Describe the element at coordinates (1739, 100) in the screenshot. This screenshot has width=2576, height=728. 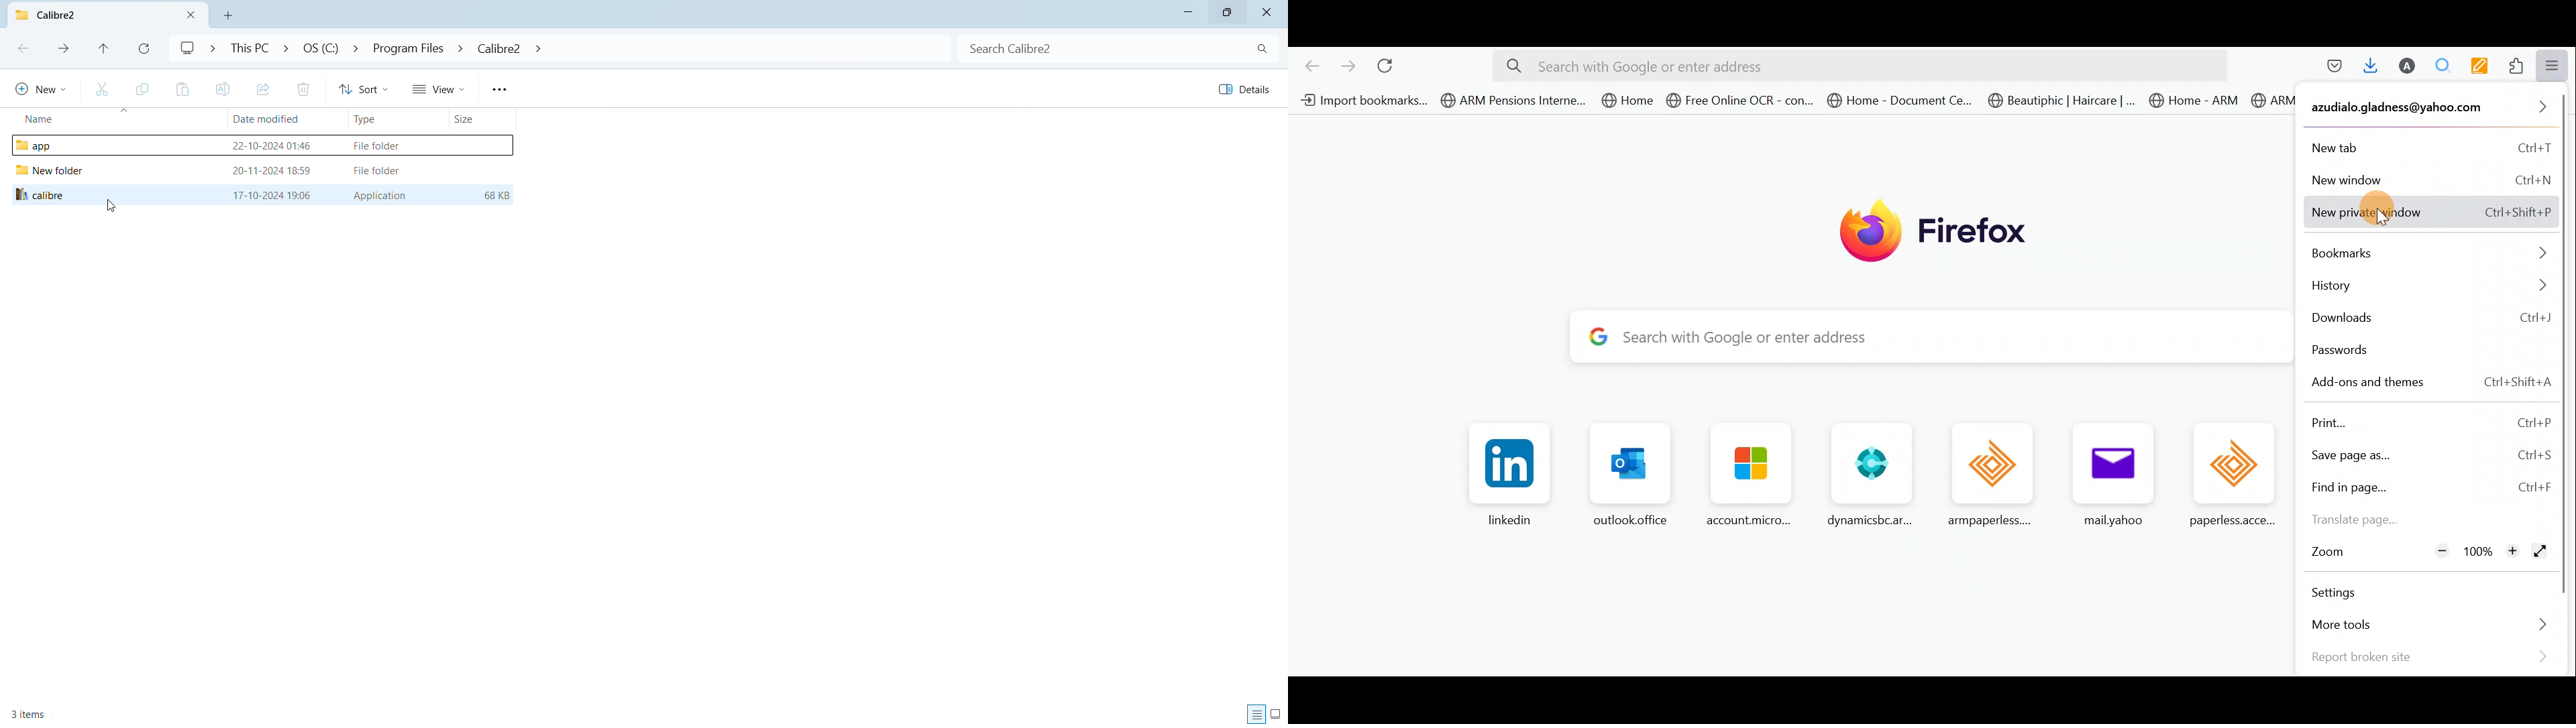
I see `Free Online OCR - con..` at that location.